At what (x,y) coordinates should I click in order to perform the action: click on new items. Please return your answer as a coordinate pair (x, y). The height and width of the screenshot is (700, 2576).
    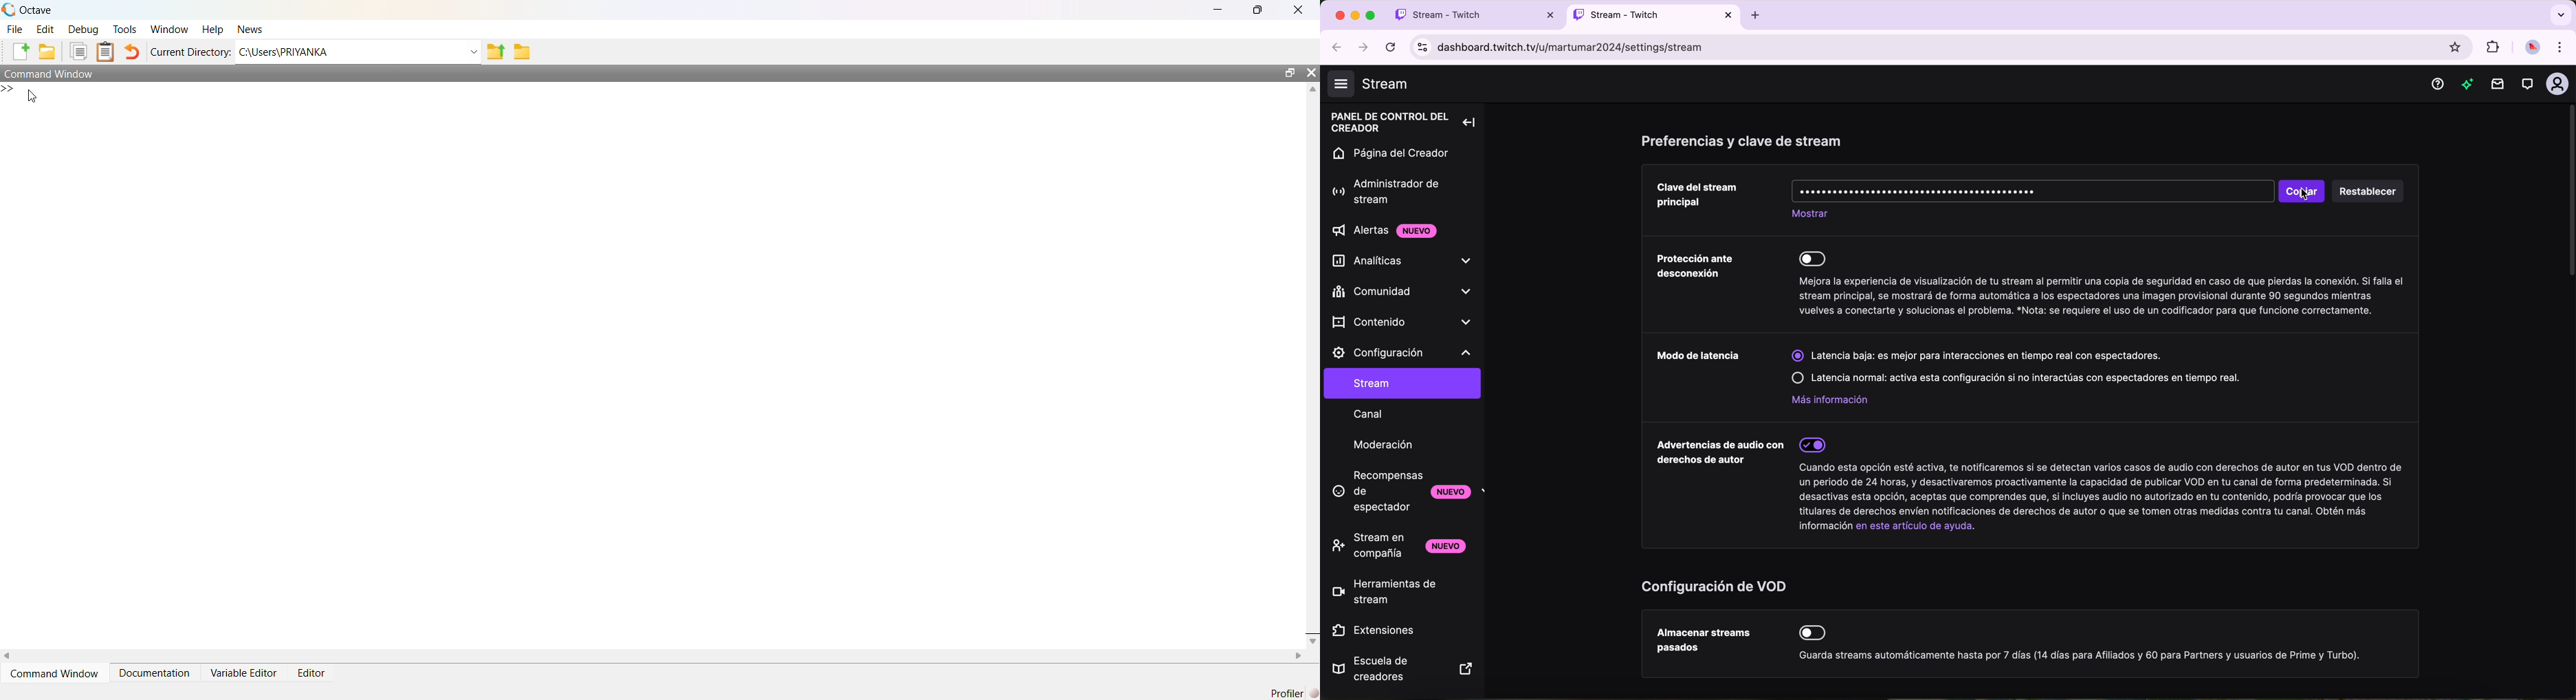
    Looking at the image, I should click on (2468, 85).